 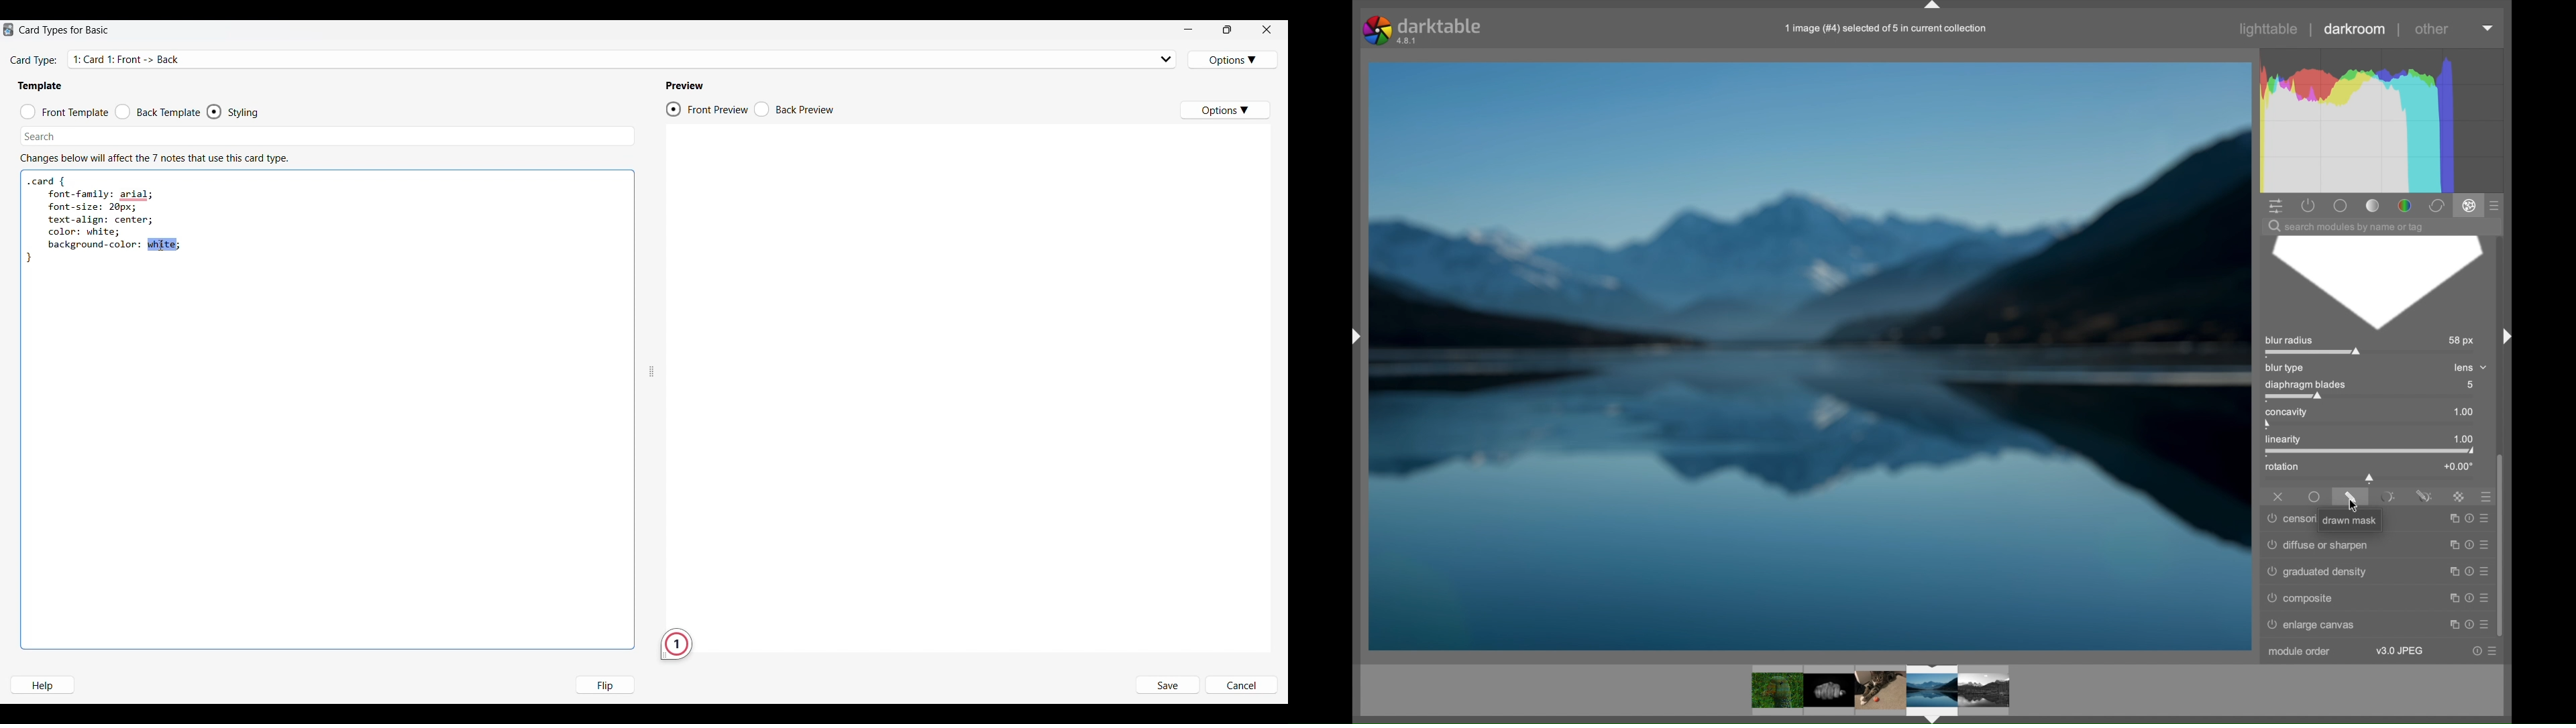 I want to click on diffuse or sharpen, so click(x=2318, y=543).